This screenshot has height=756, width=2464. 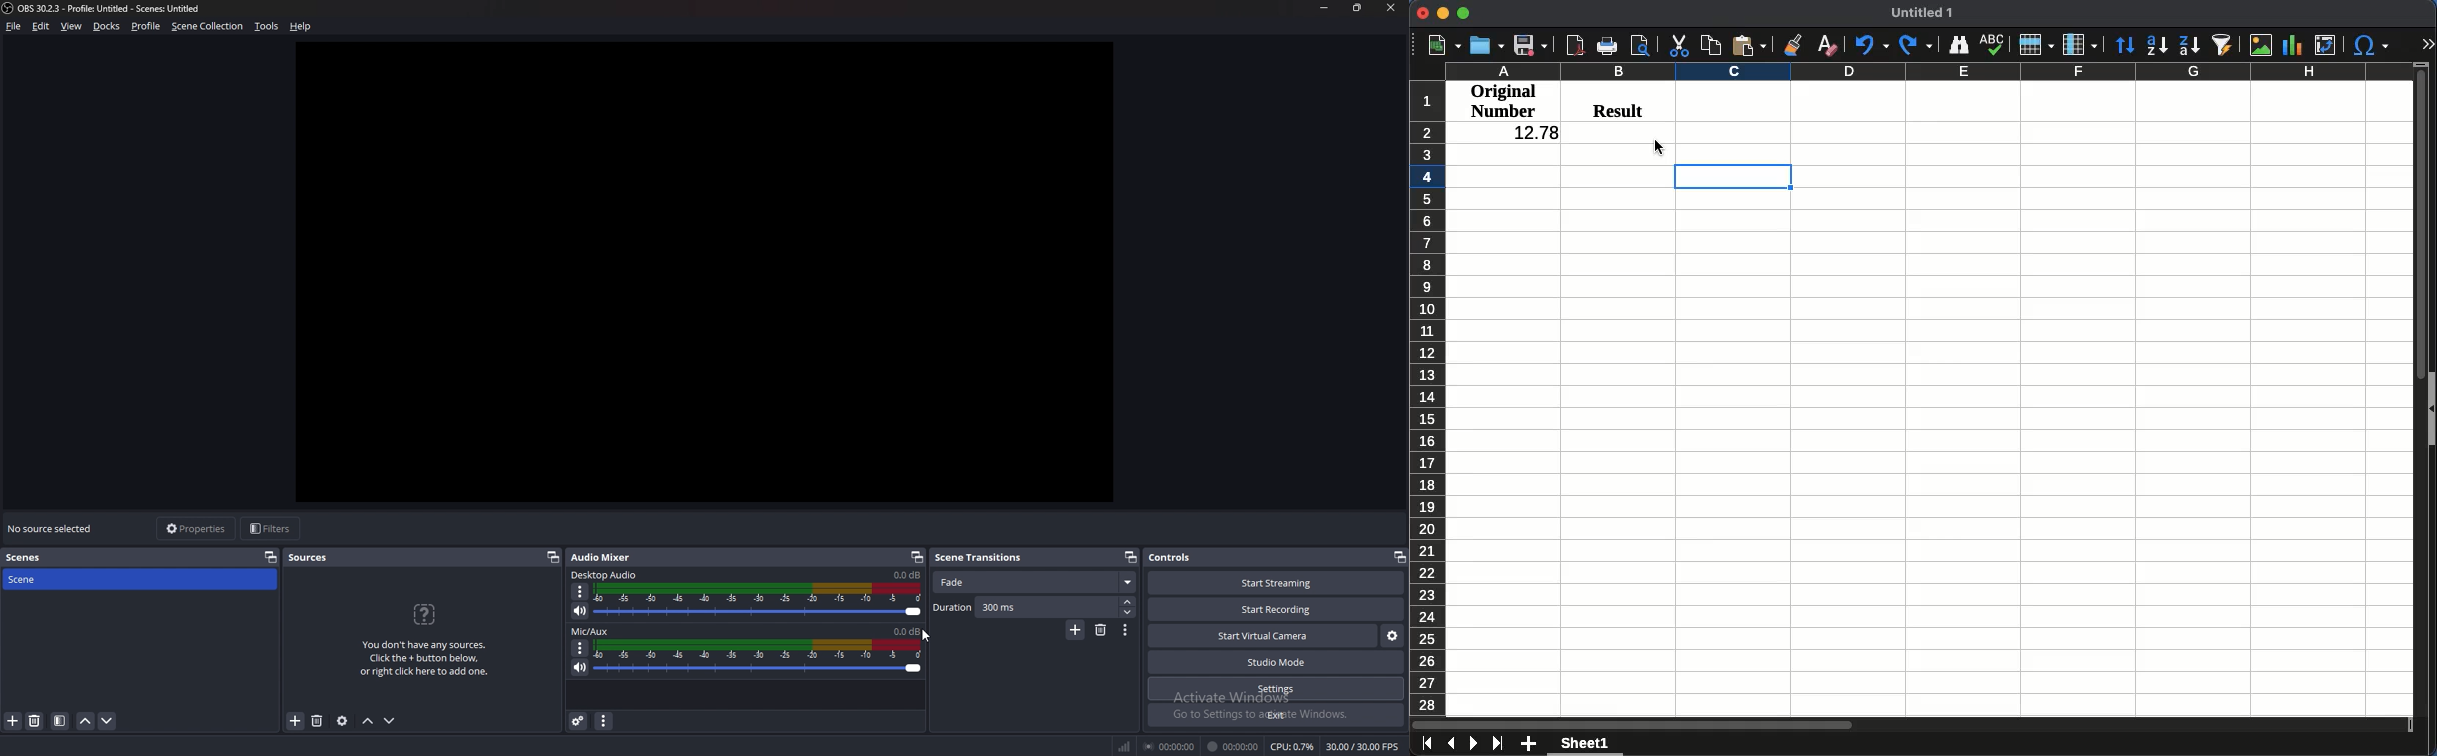 What do you see at coordinates (1077, 629) in the screenshot?
I see `add scene` at bounding box center [1077, 629].